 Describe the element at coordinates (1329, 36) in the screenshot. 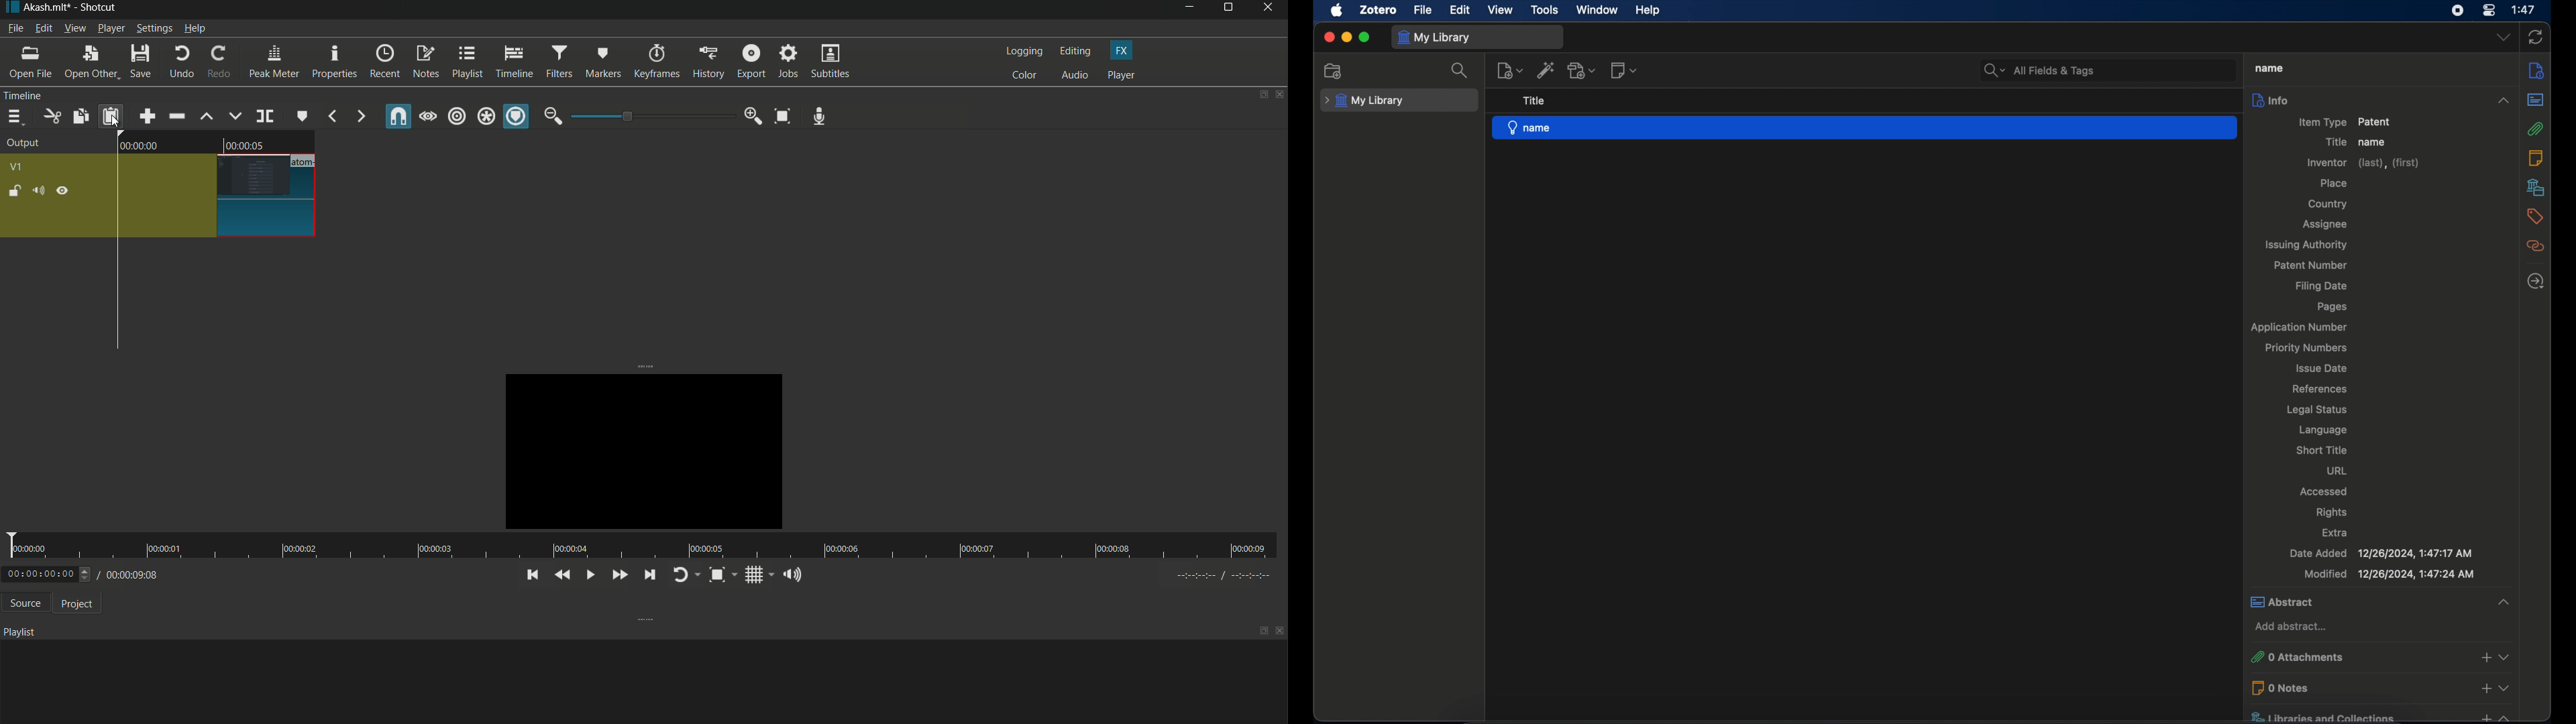

I see `close` at that location.